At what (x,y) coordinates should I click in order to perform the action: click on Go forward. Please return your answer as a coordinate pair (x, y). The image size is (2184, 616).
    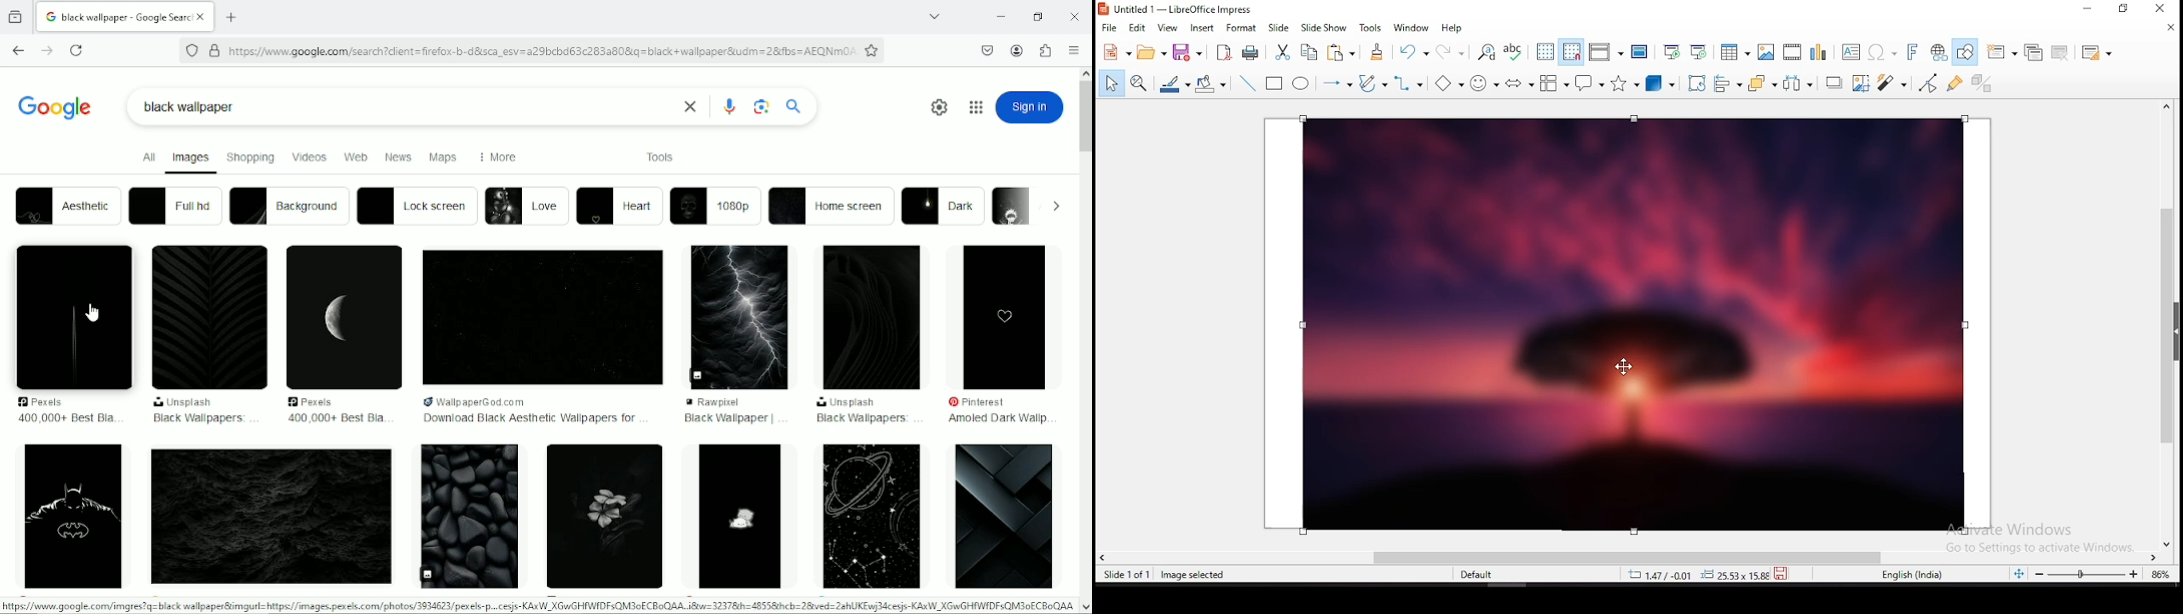
    Looking at the image, I should click on (45, 51).